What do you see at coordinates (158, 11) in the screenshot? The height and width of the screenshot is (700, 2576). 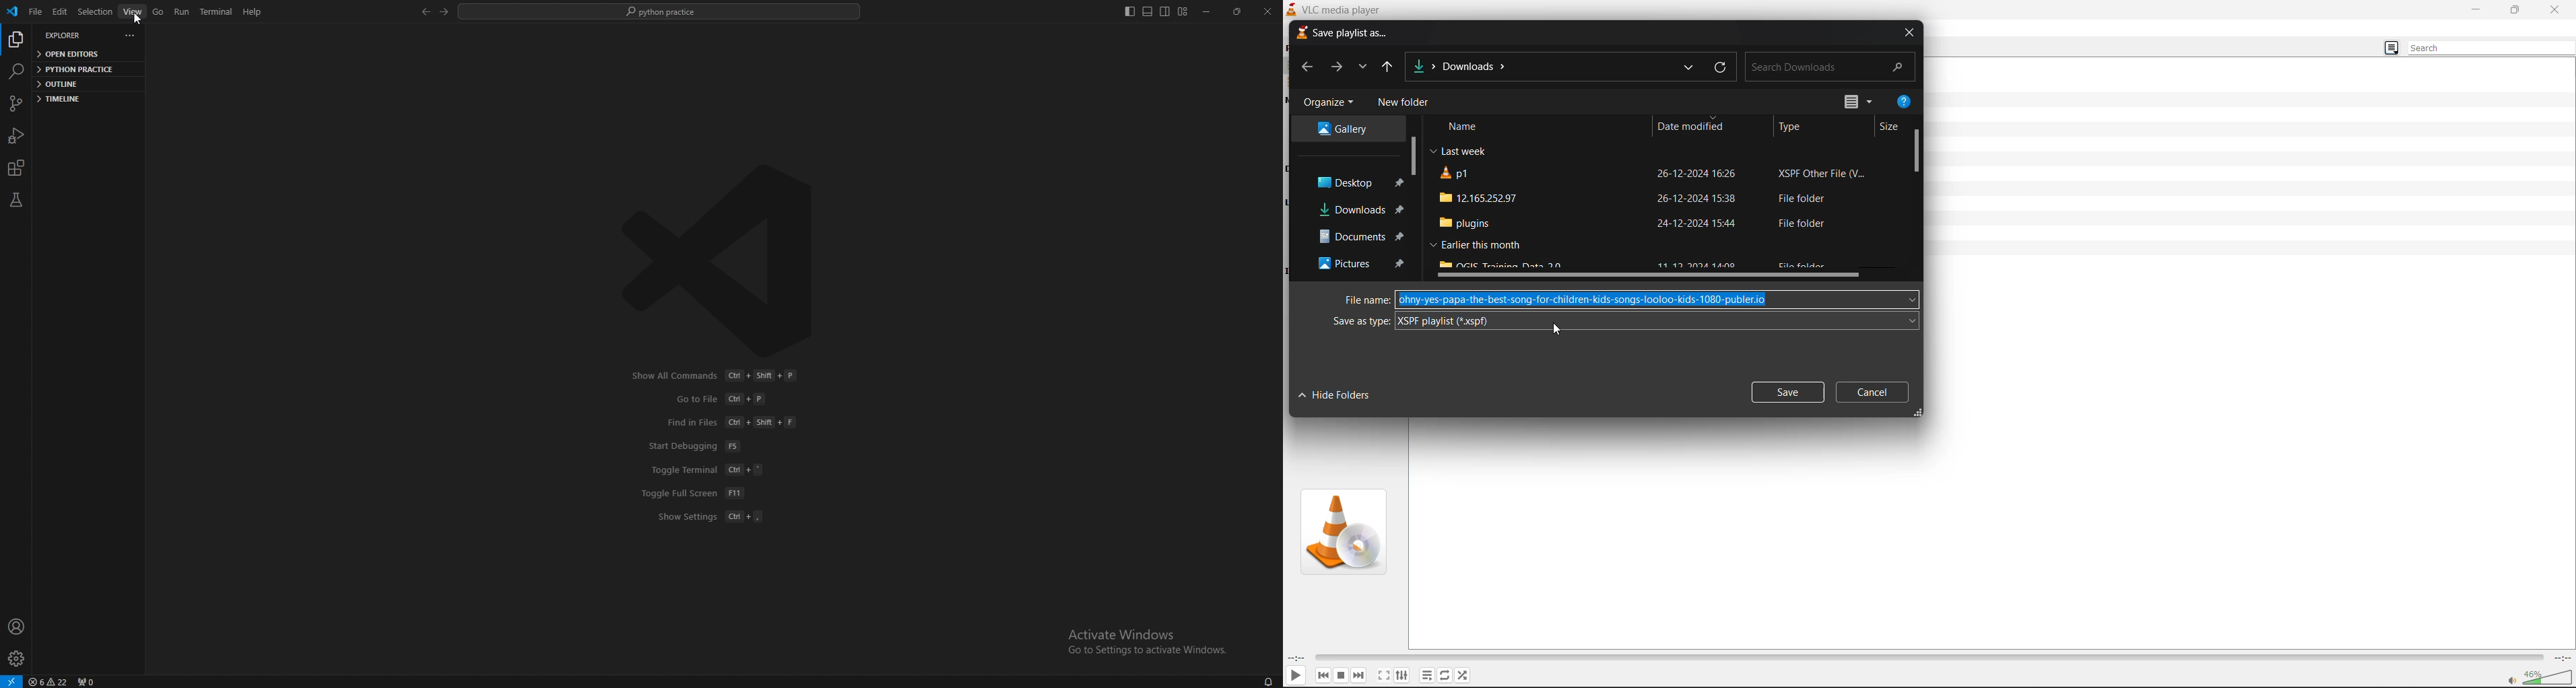 I see `go` at bounding box center [158, 11].